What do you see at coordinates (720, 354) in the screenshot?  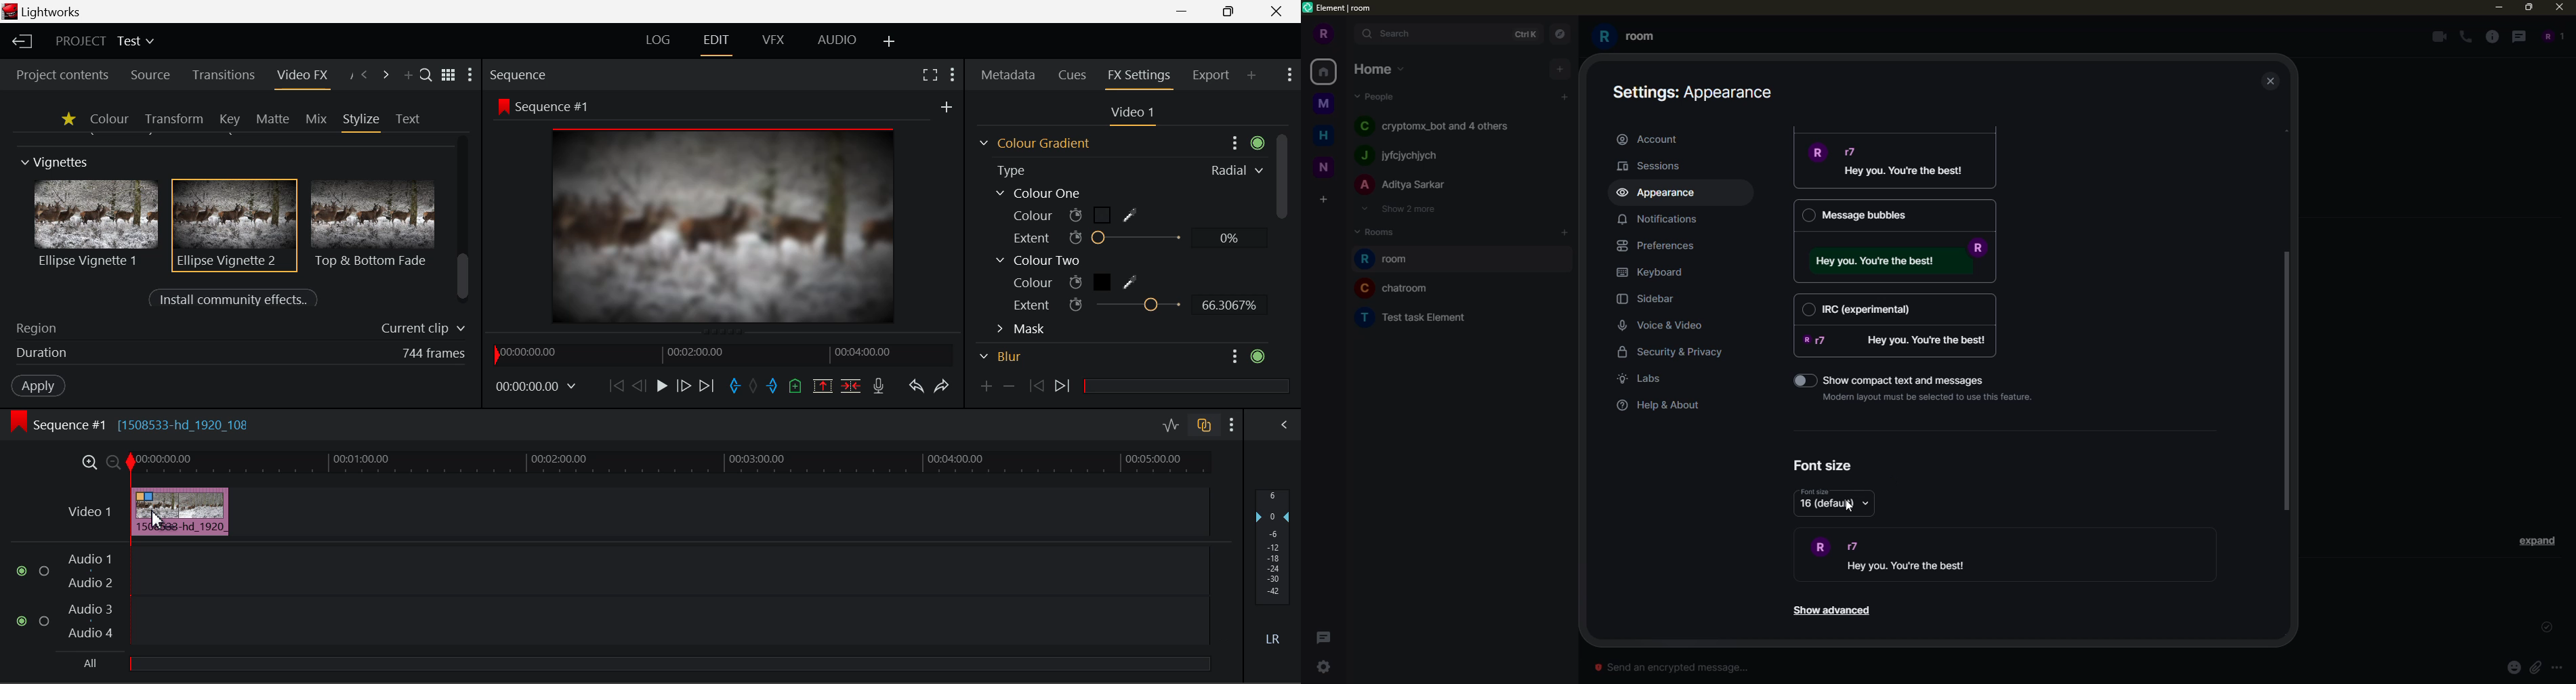 I see `Project Timeline Navigator` at bounding box center [720, 354].